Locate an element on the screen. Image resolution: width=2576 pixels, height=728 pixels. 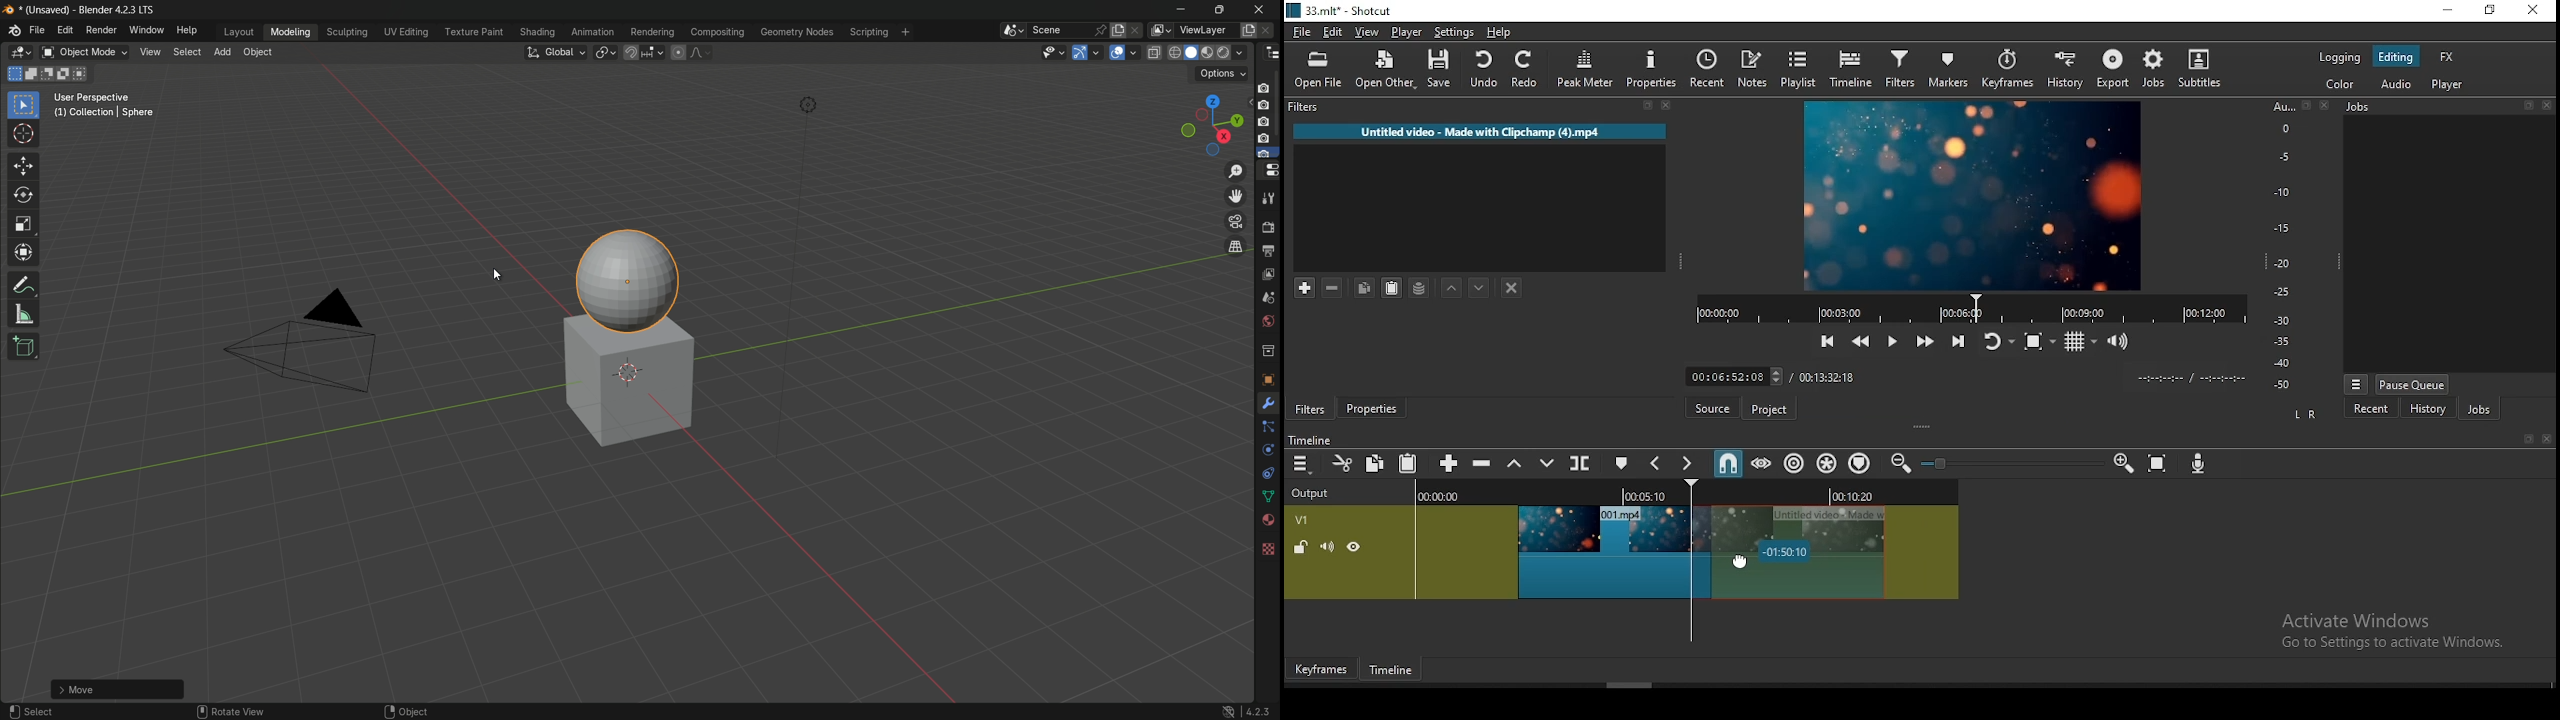
toggle grid display on player is located at coordinates (2085, 340).